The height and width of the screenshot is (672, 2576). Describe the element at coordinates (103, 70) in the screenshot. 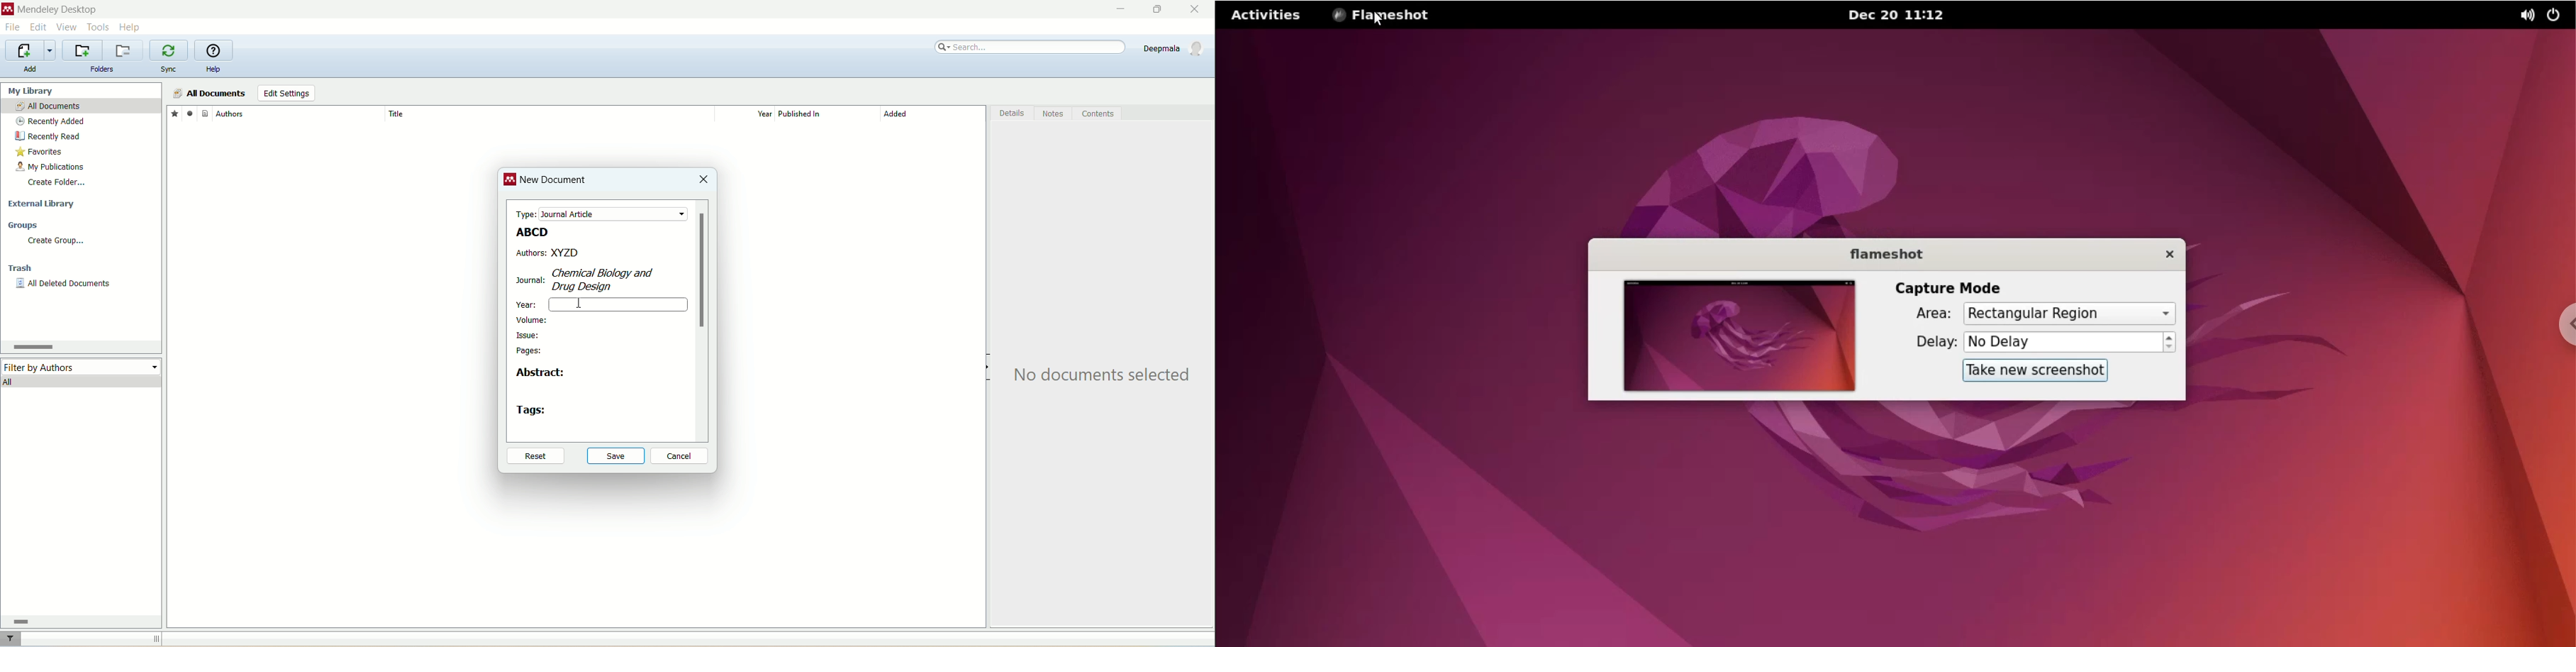

I see `folders` at that location.